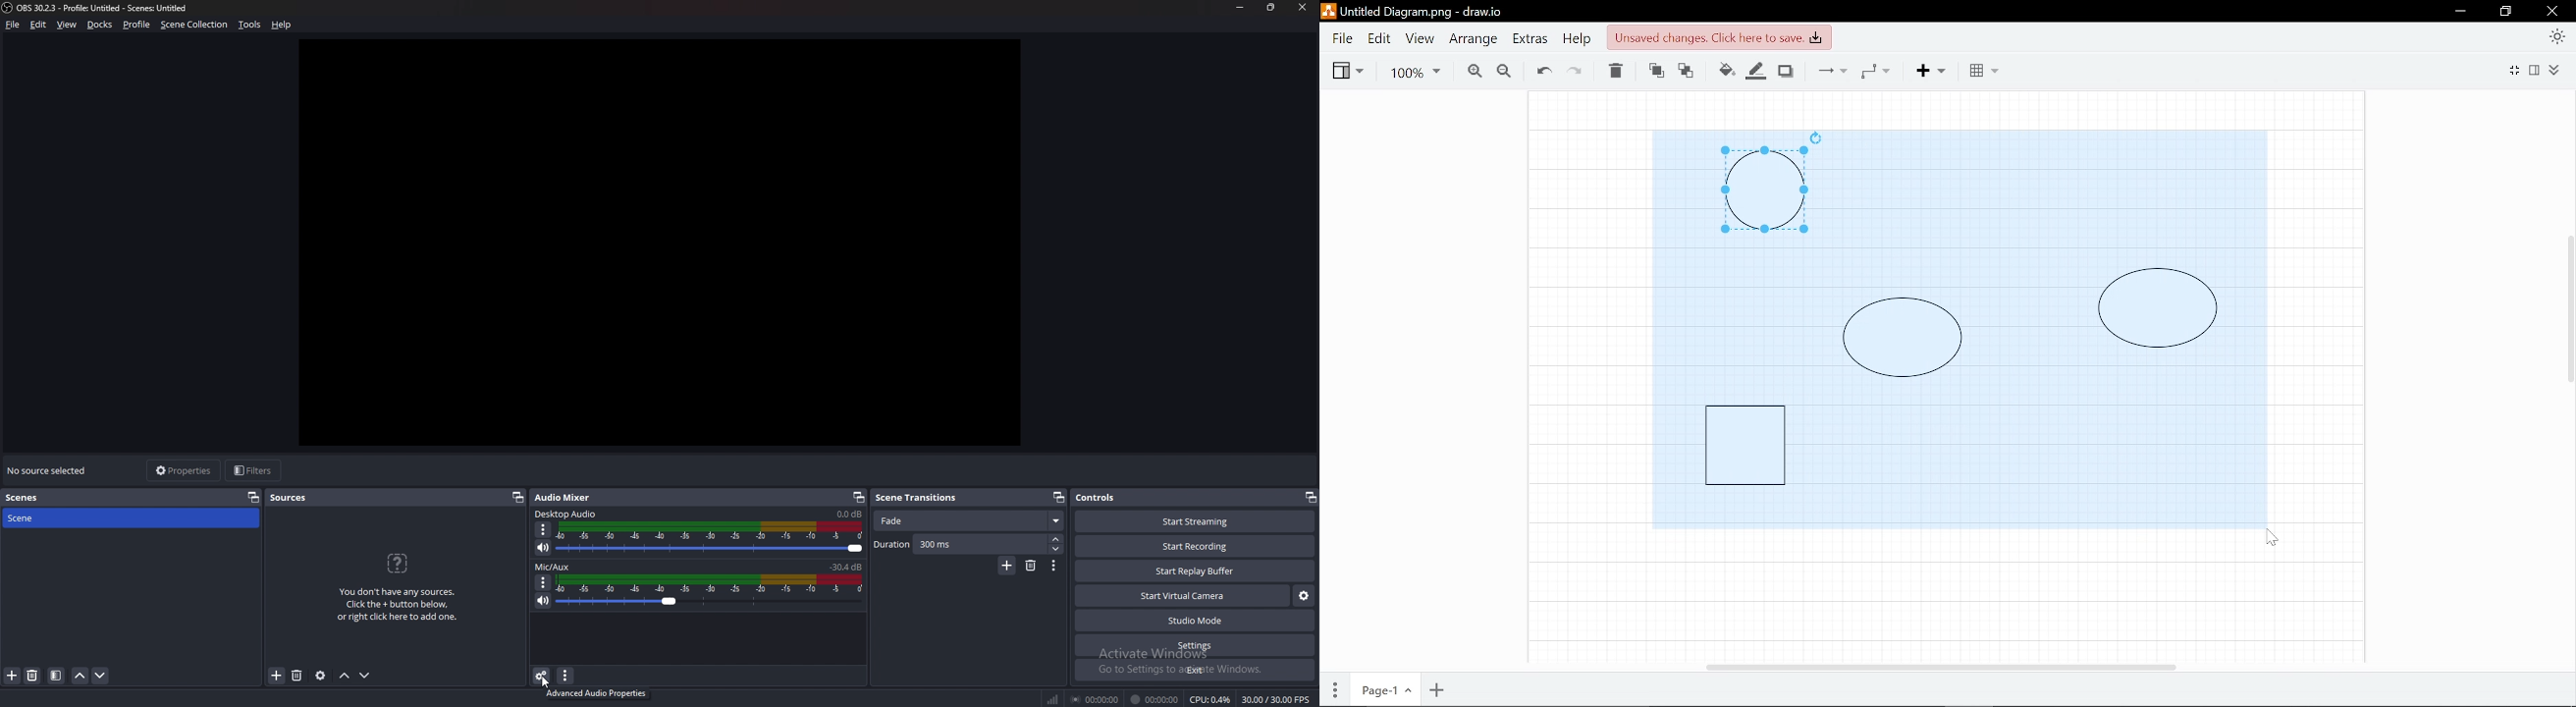  What do you see at coordinates (1194, 620) in the screenshot?
I see `studio mode` at bounding box center [1194, 620].